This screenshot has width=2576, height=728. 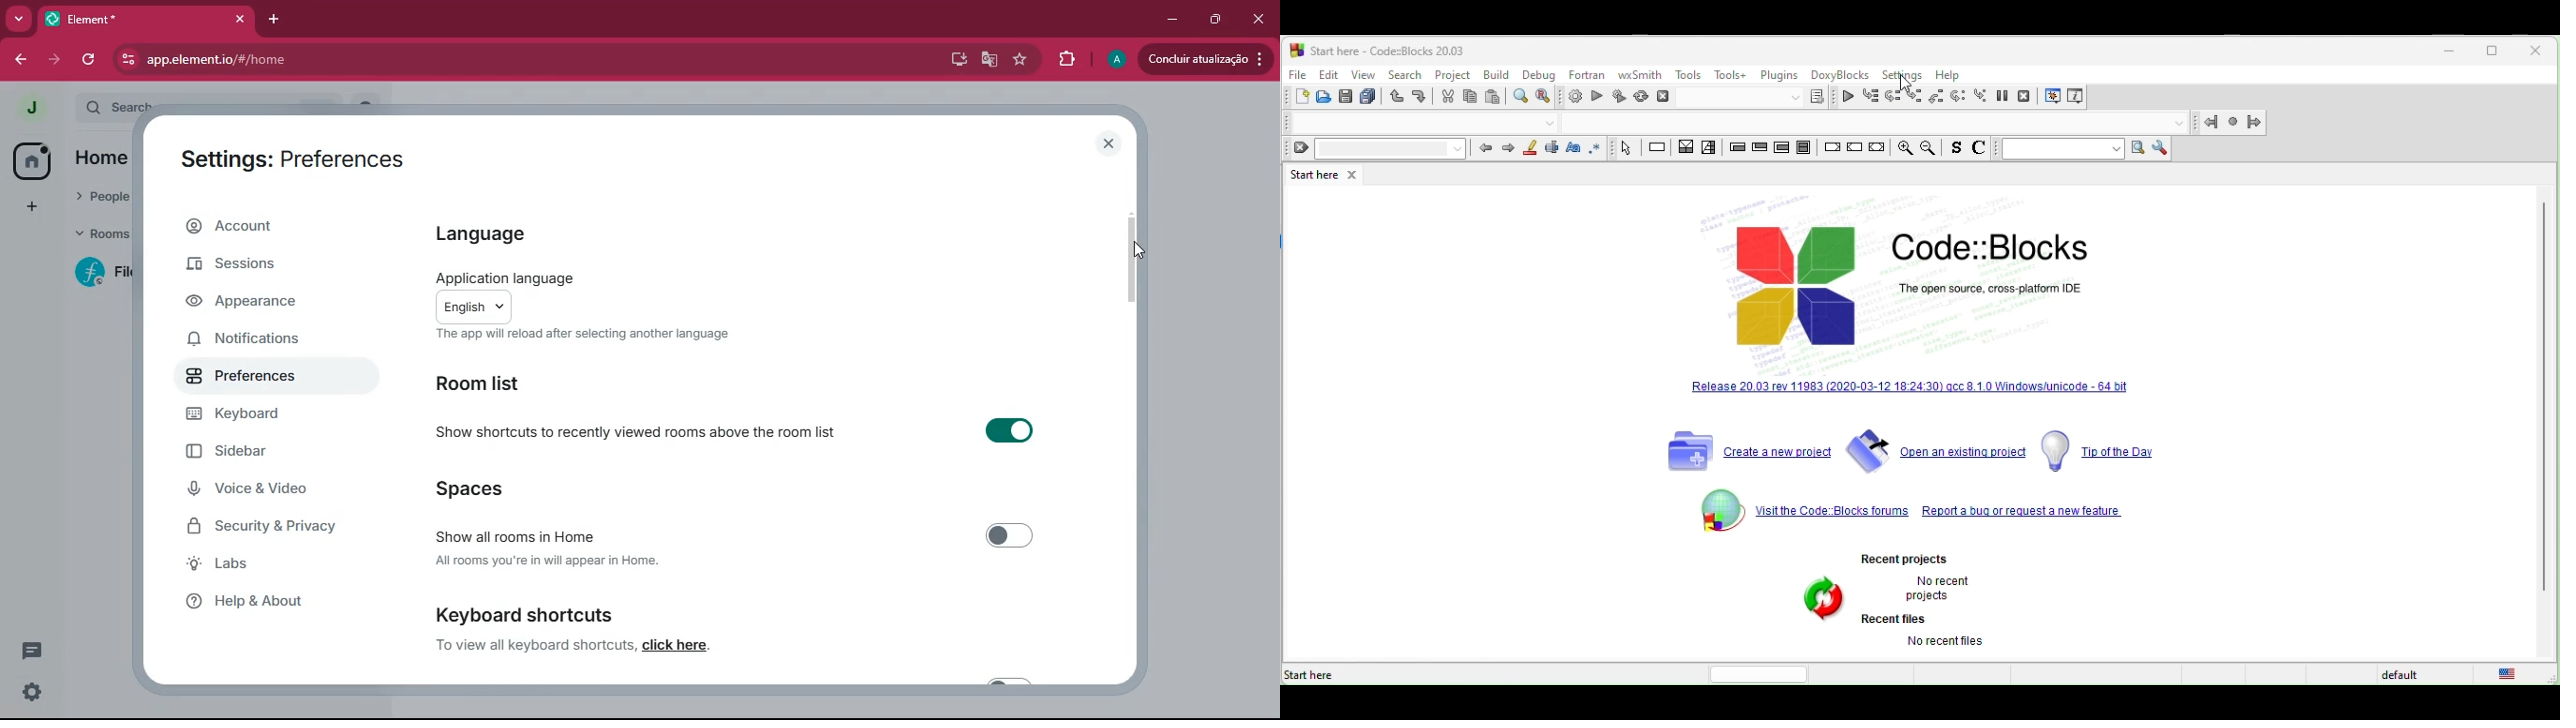 What do you see at coordinates (1848, 97) in the screenshot?
I see `continue` at bounding box center [1848, 97].